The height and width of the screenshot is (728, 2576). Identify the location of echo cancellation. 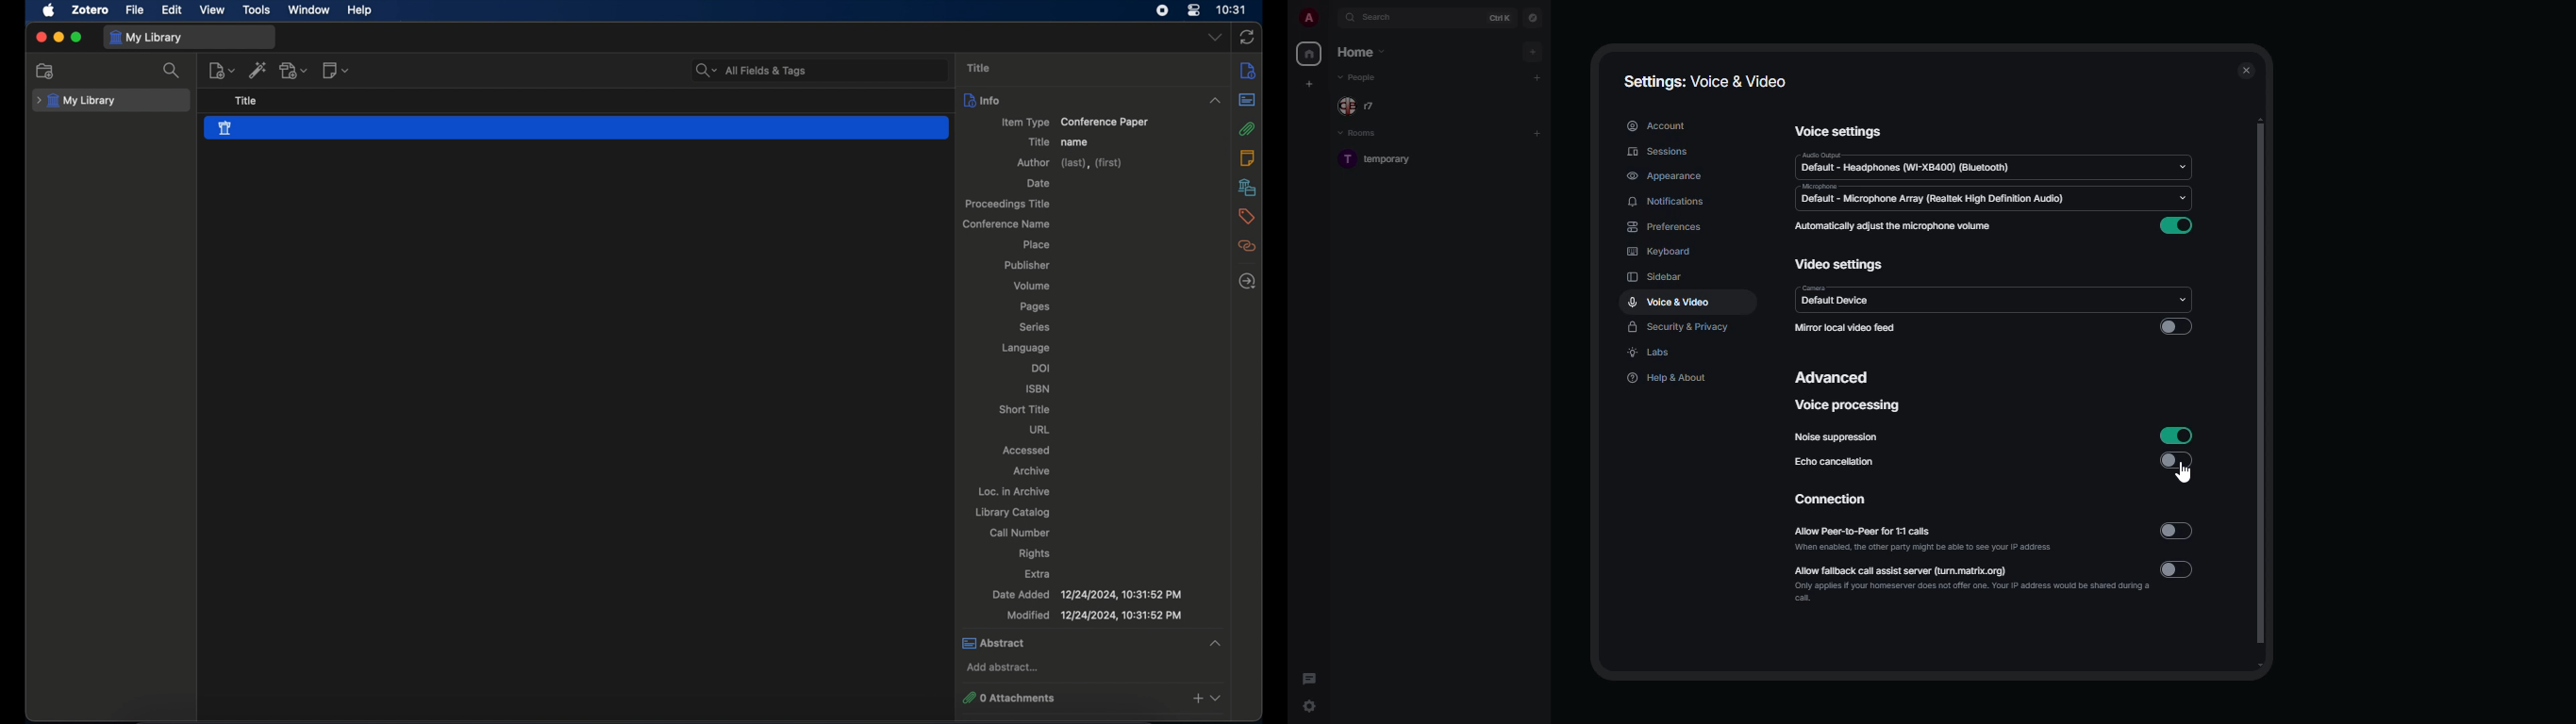
(1836, 464).